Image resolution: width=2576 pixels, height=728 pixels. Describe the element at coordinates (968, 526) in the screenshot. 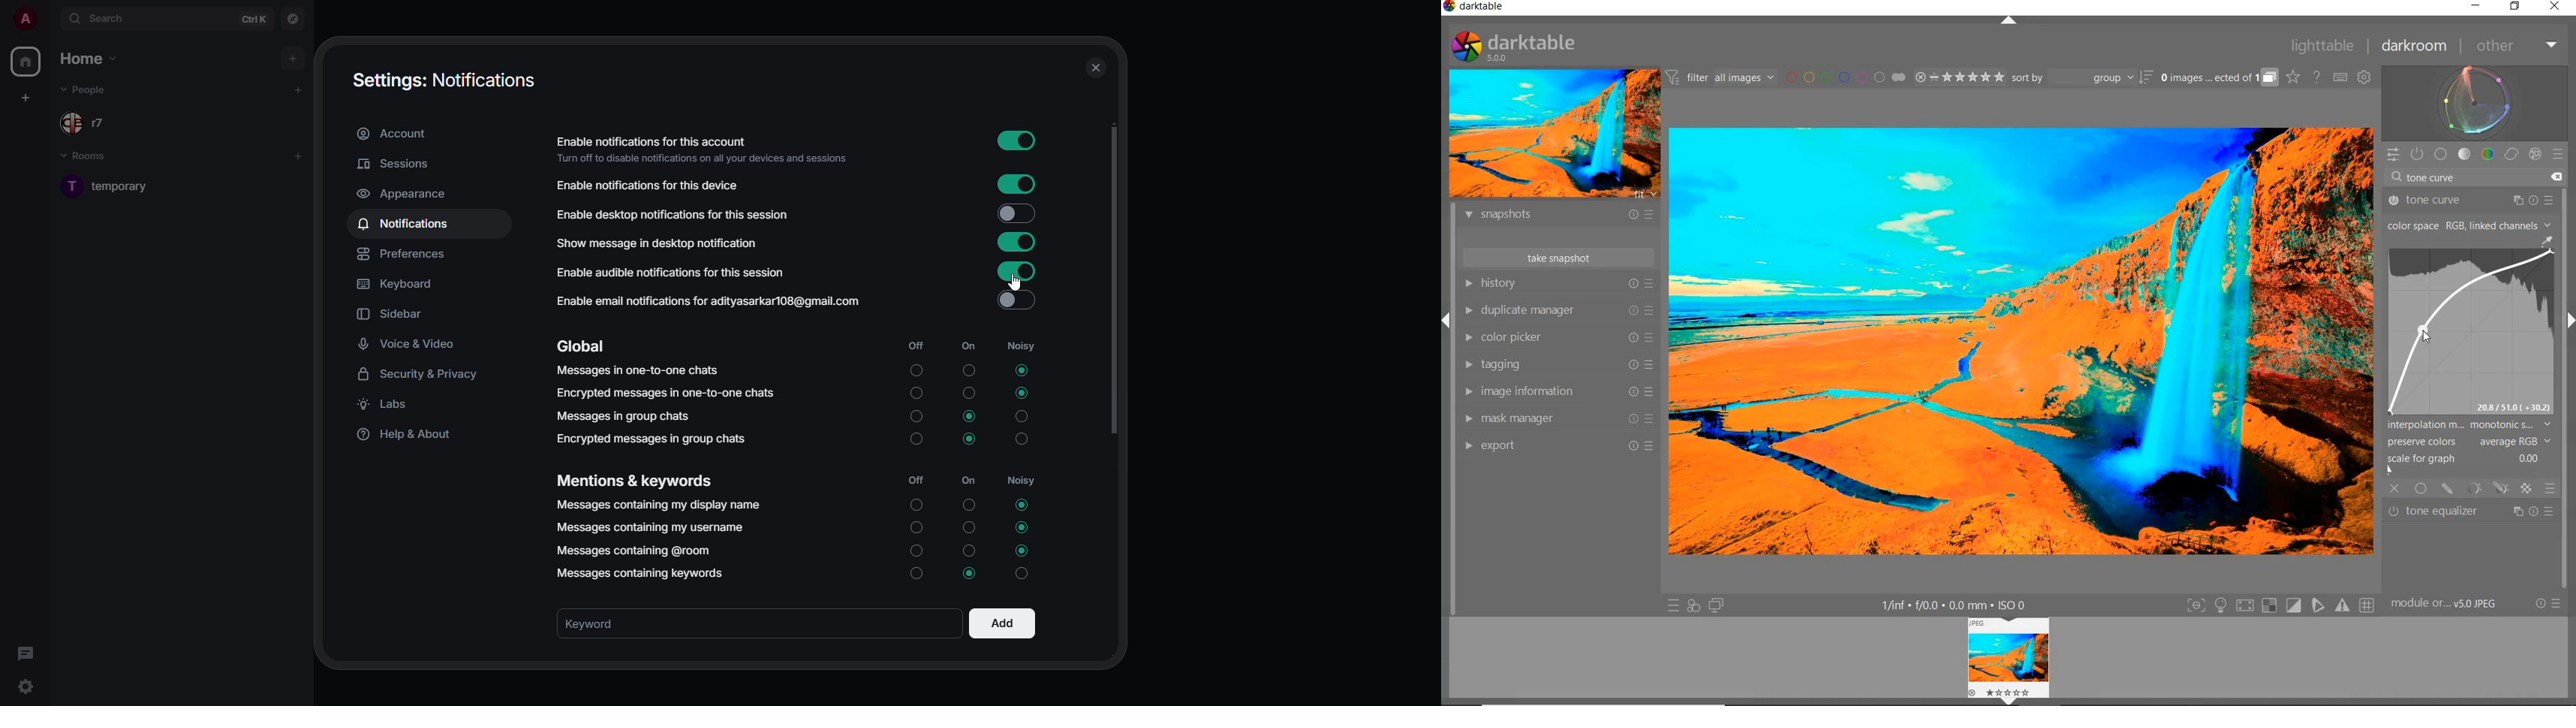

I see `on` at that location.